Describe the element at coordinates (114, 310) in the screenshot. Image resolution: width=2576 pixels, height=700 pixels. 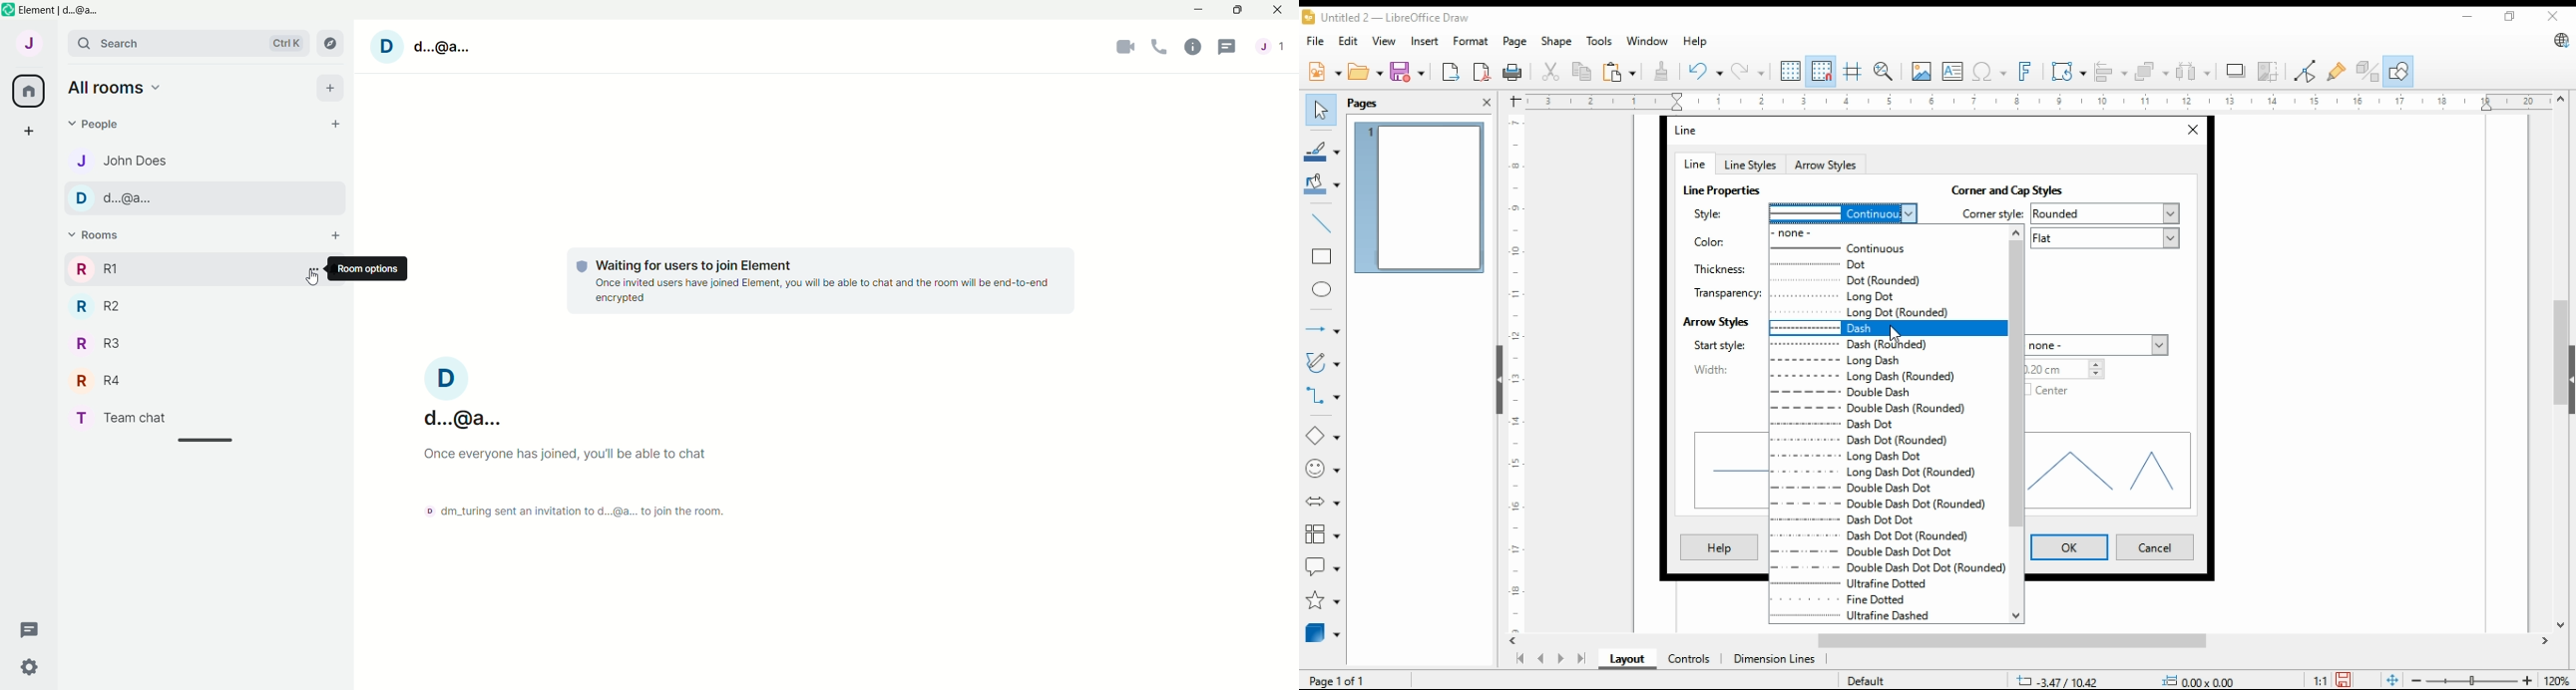
I see `R R2` at that location.